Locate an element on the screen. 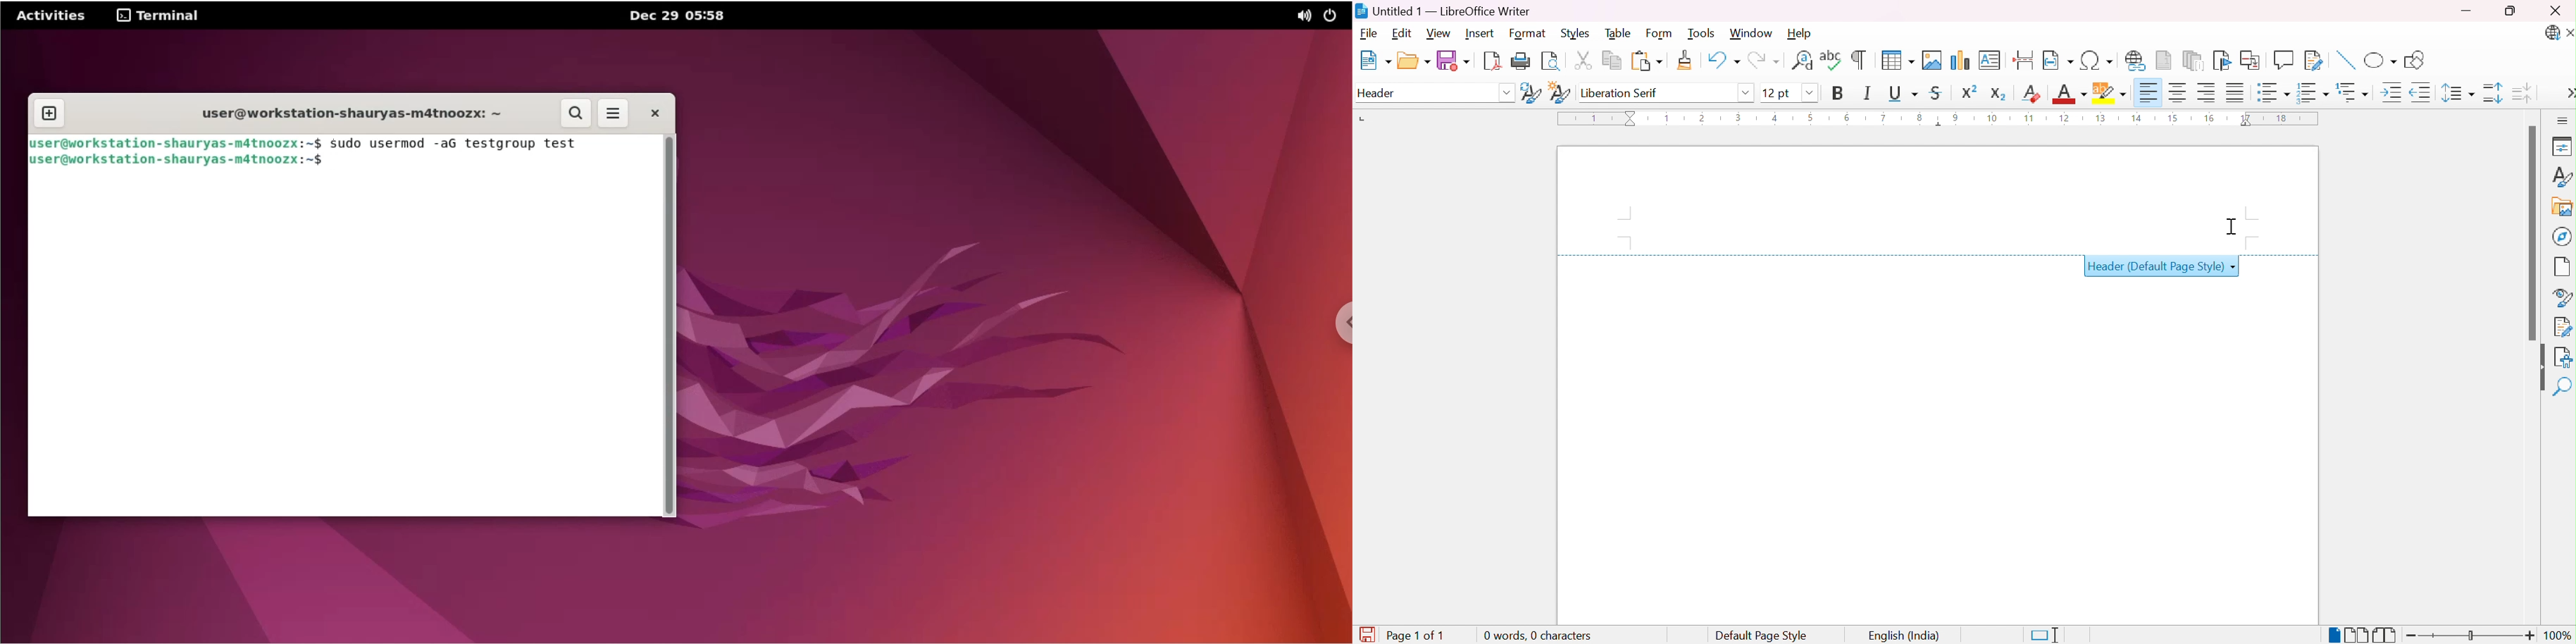 Image resolution: width=2576 pixels, height=644 pixels. Redo is located at coordinates (1767, 60).